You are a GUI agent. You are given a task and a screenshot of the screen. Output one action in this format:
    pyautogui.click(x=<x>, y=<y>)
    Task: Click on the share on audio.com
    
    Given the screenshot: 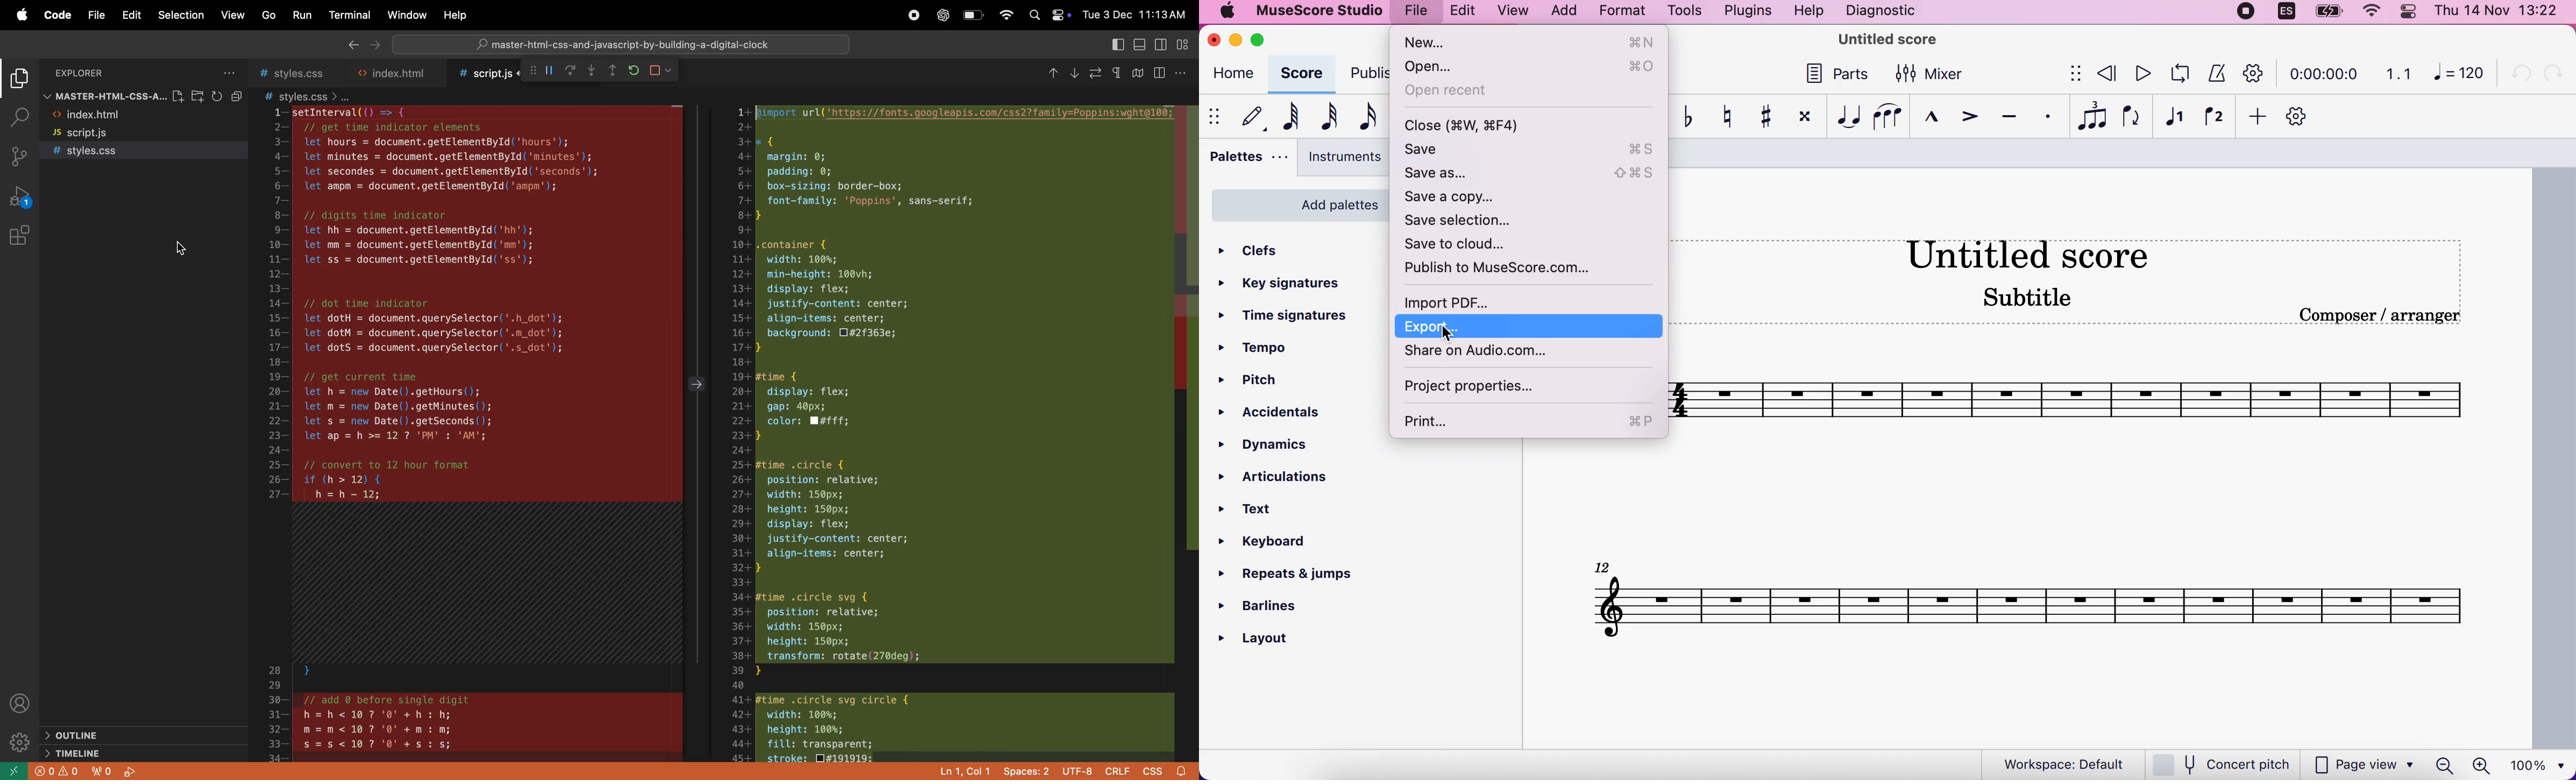 What is the action you would take?
    pyautogui.click(x=1511, y=353)
    